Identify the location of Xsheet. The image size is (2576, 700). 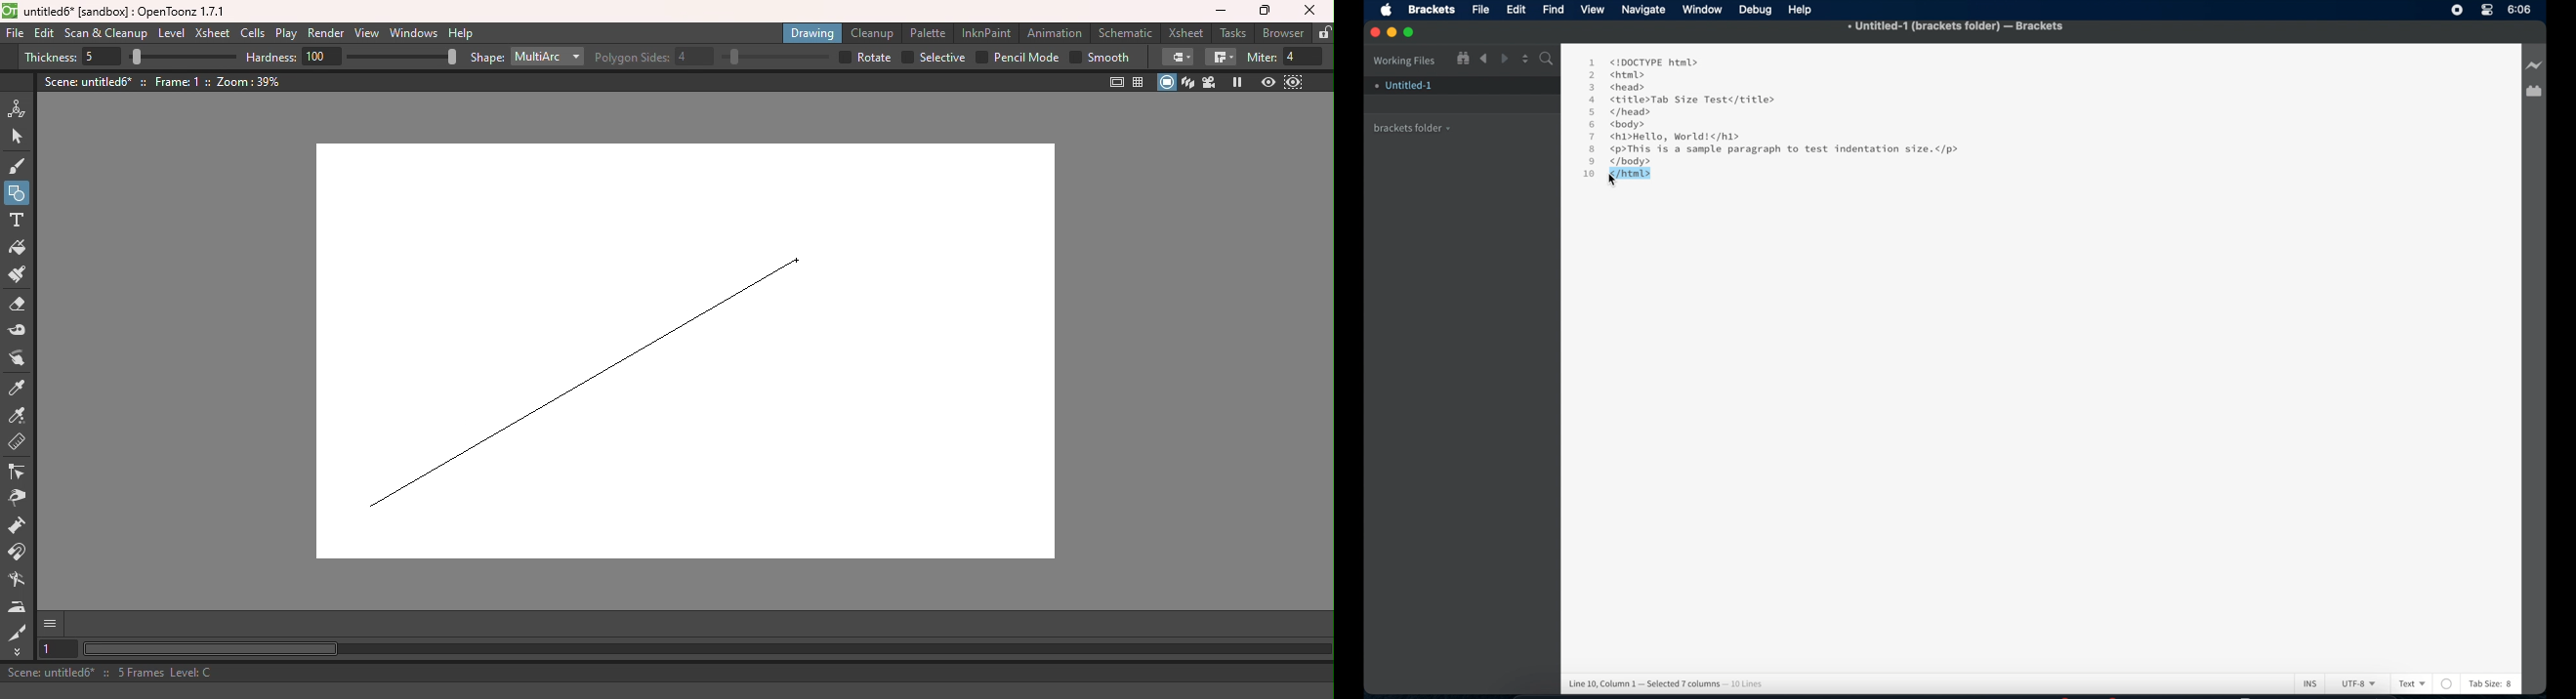
(211, 33).